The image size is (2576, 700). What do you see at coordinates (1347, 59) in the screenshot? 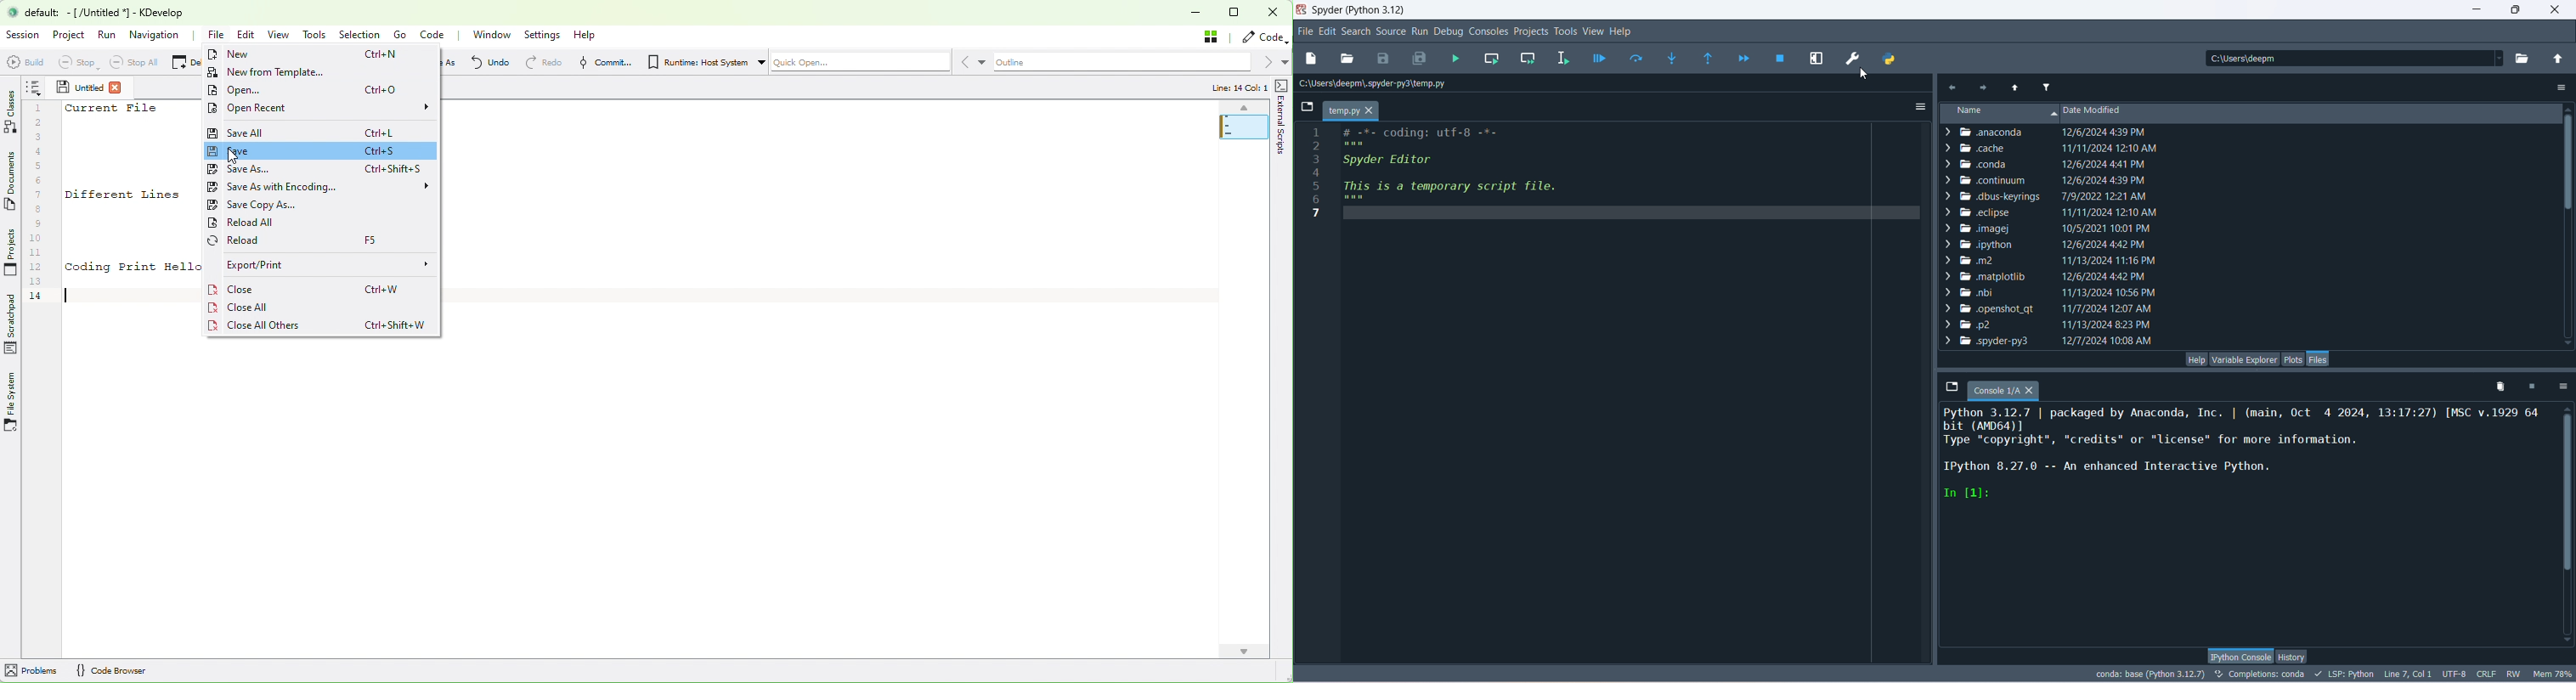
I see `open` at bounding box center [1347, 59].